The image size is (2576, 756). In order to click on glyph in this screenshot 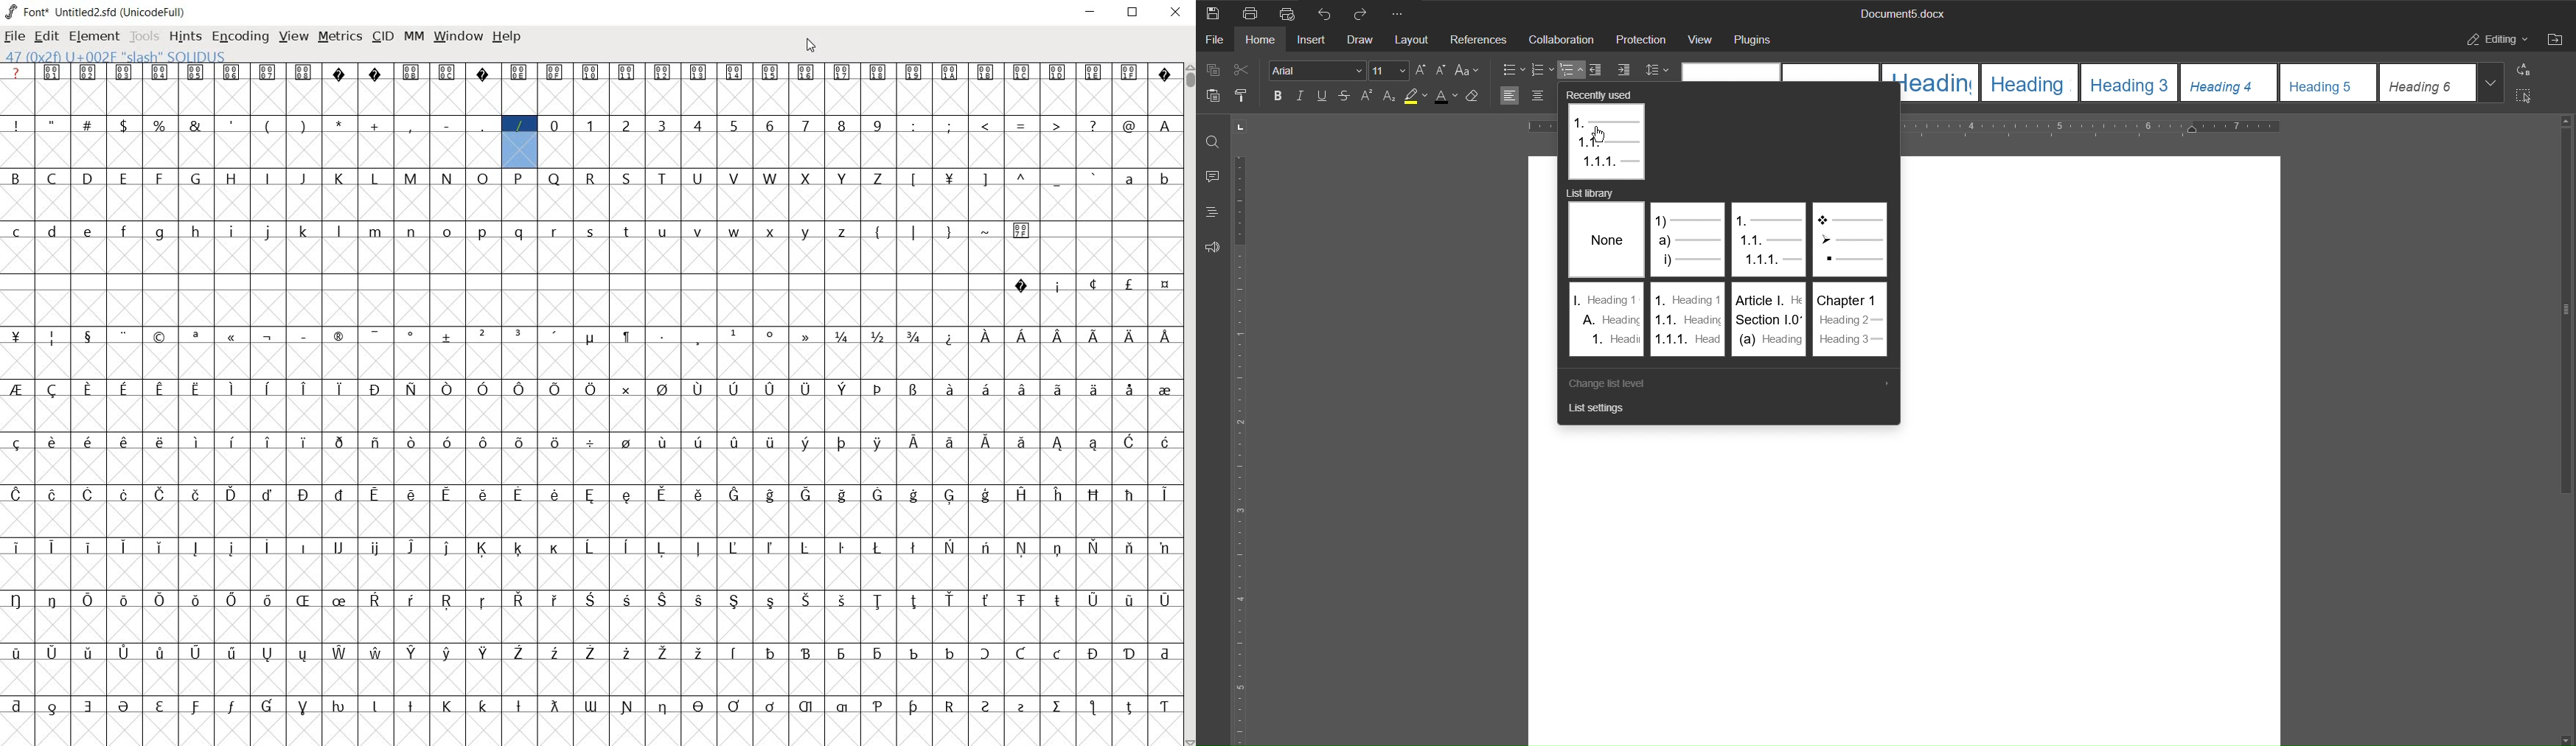, I will do `click(555, 388)`.